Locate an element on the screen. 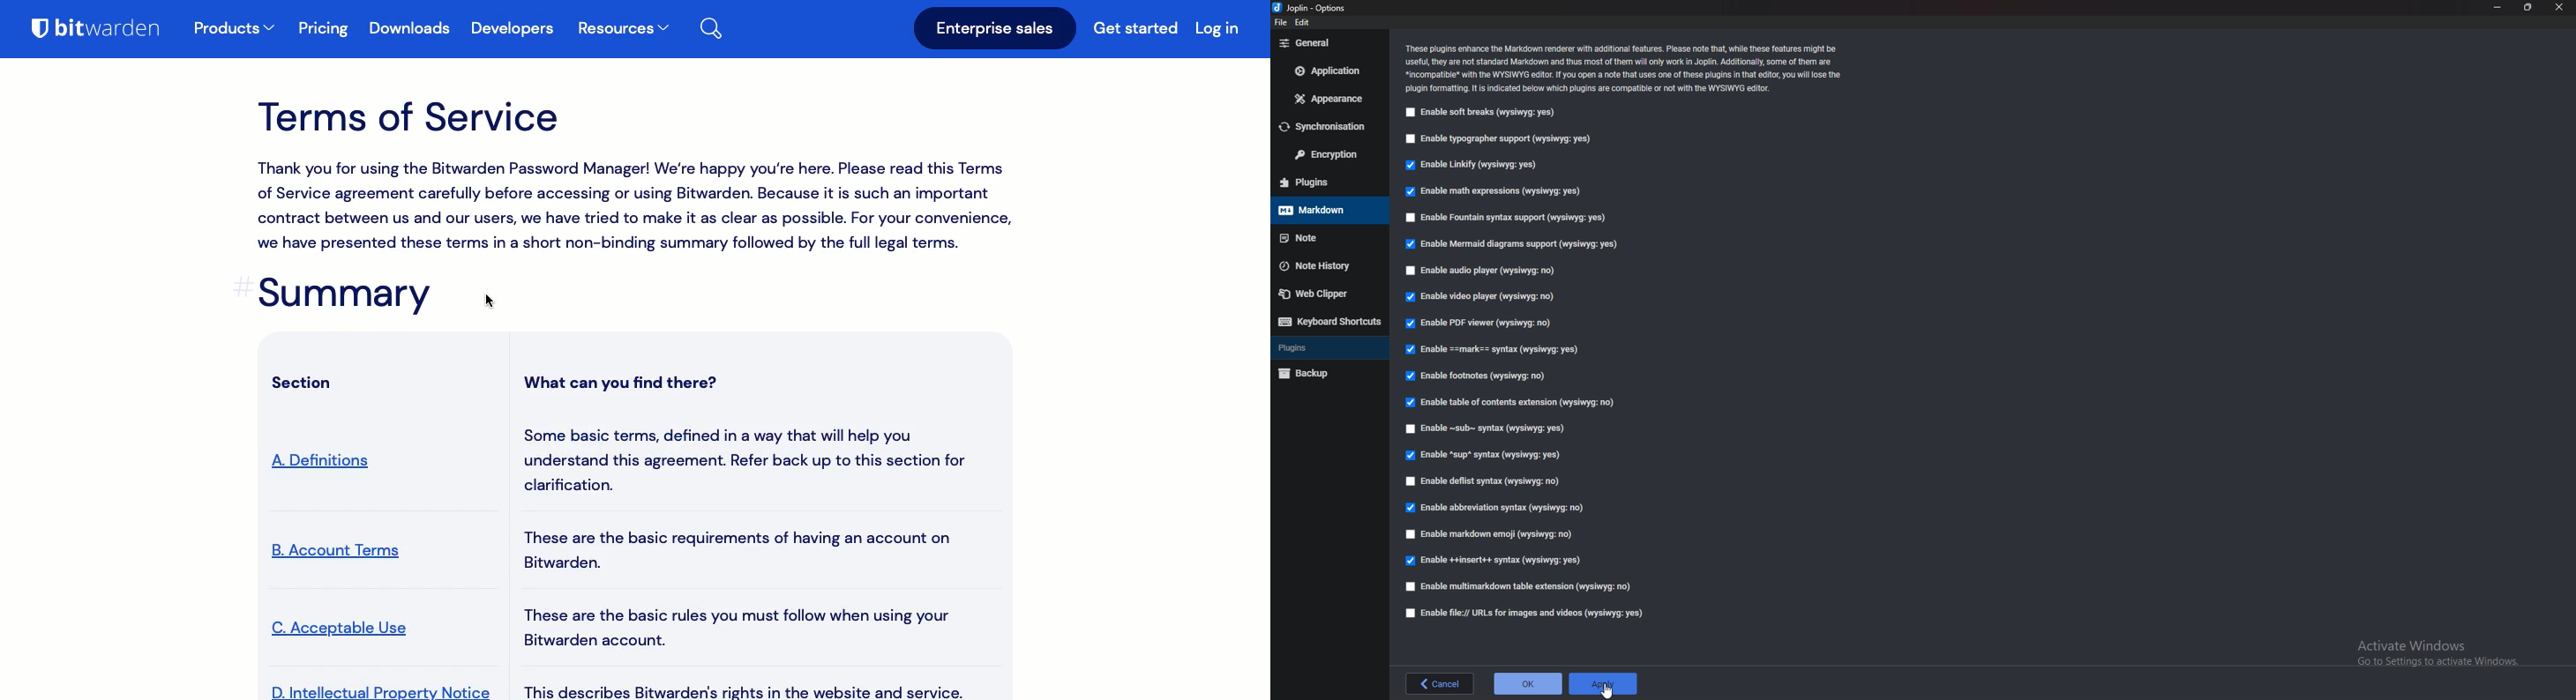 The height and width of the screenshot is (700, 2576). Developers is located at coordinates (512, 29).